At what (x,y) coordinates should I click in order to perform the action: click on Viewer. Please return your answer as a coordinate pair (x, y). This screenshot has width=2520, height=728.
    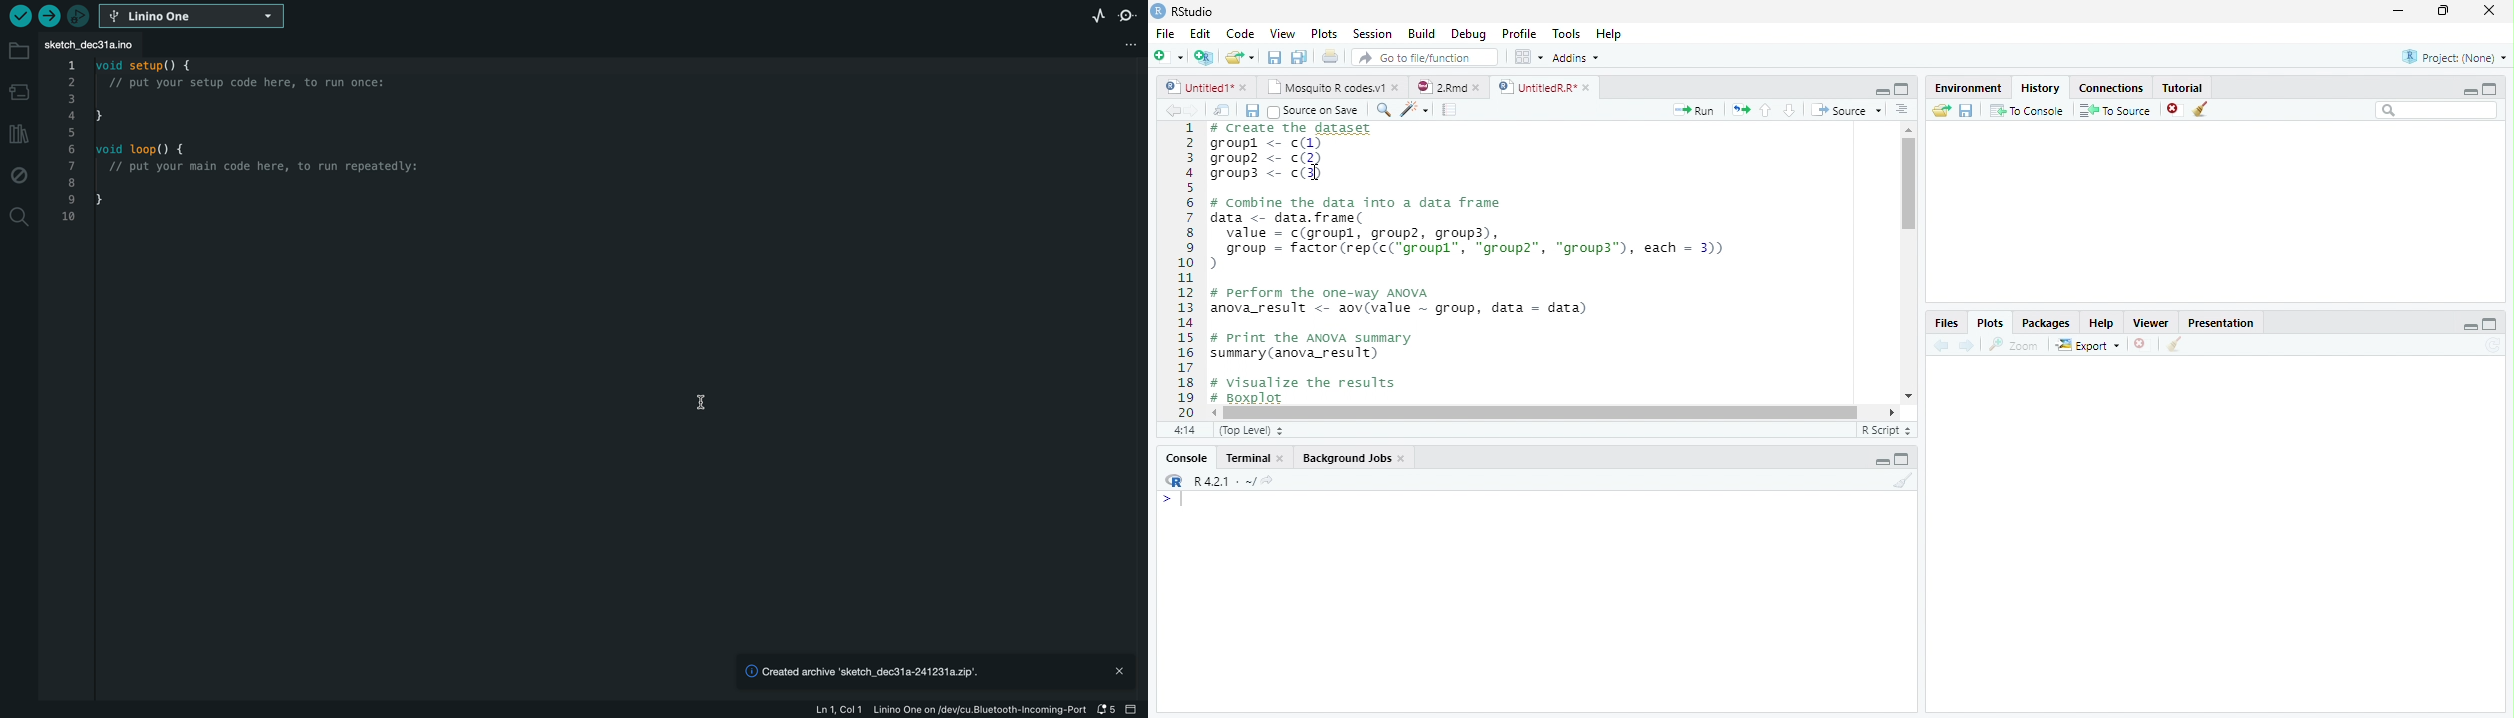
    Looking at the image, I should click on (2153, 322).